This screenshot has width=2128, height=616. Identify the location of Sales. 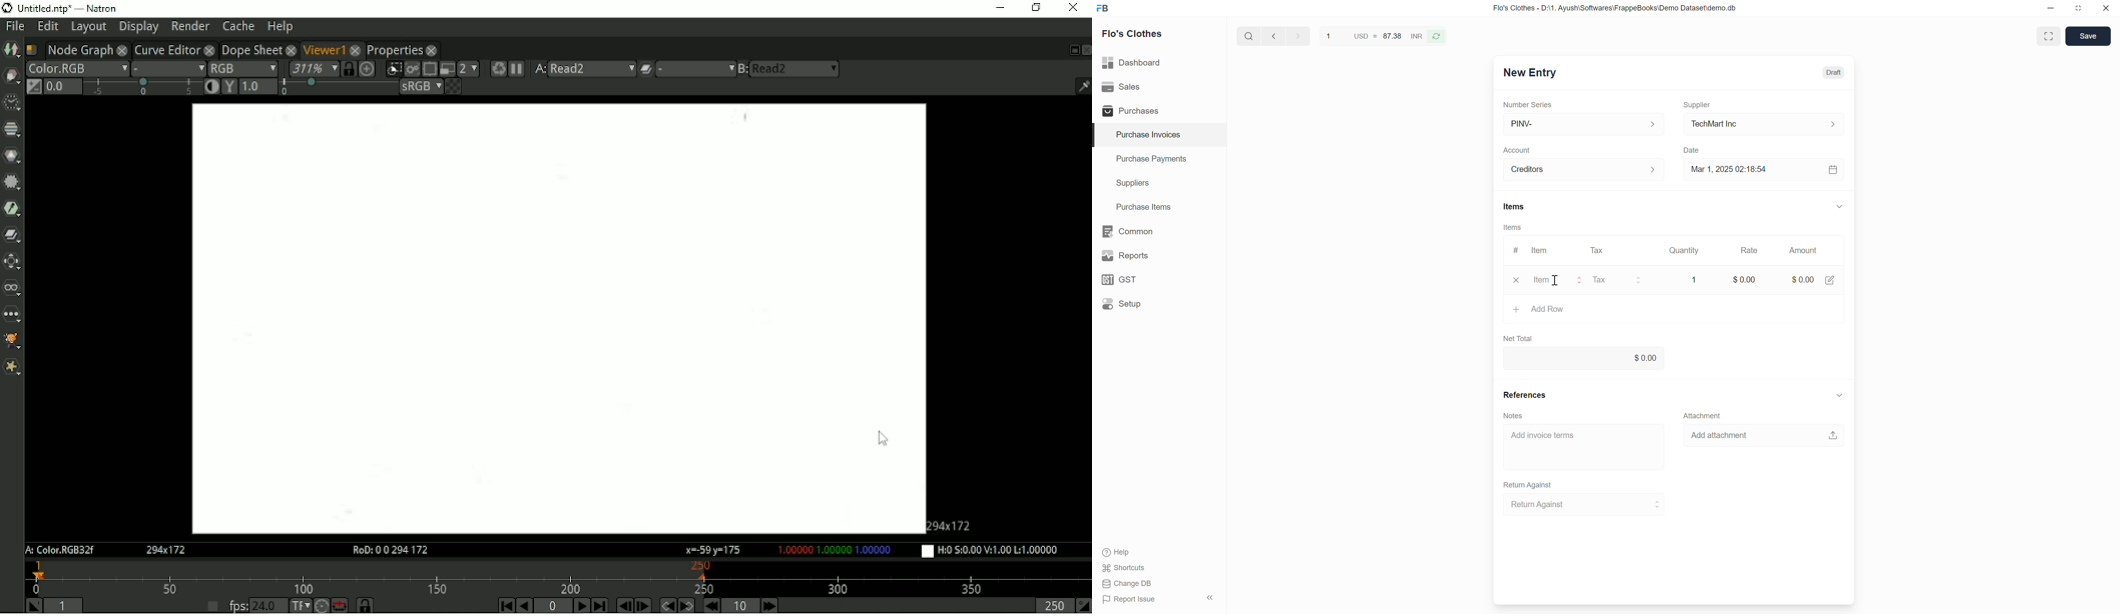
(1159, 87).